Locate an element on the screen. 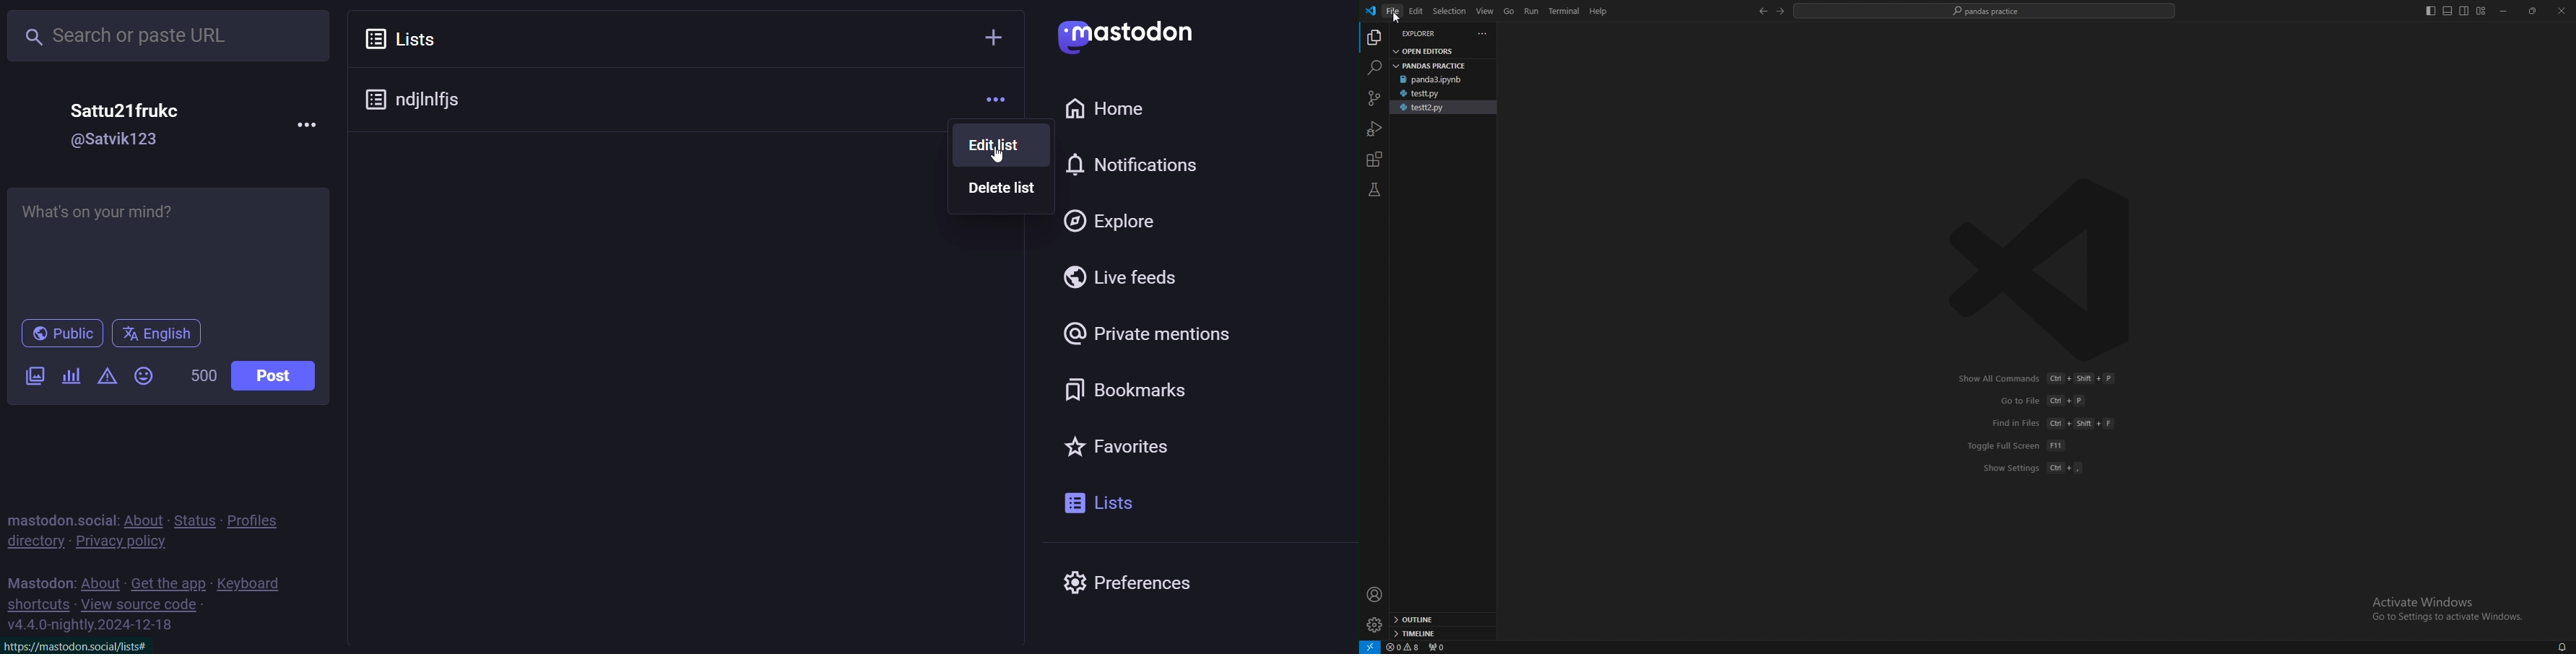  bookmark is located at coordinates (1133, 393).